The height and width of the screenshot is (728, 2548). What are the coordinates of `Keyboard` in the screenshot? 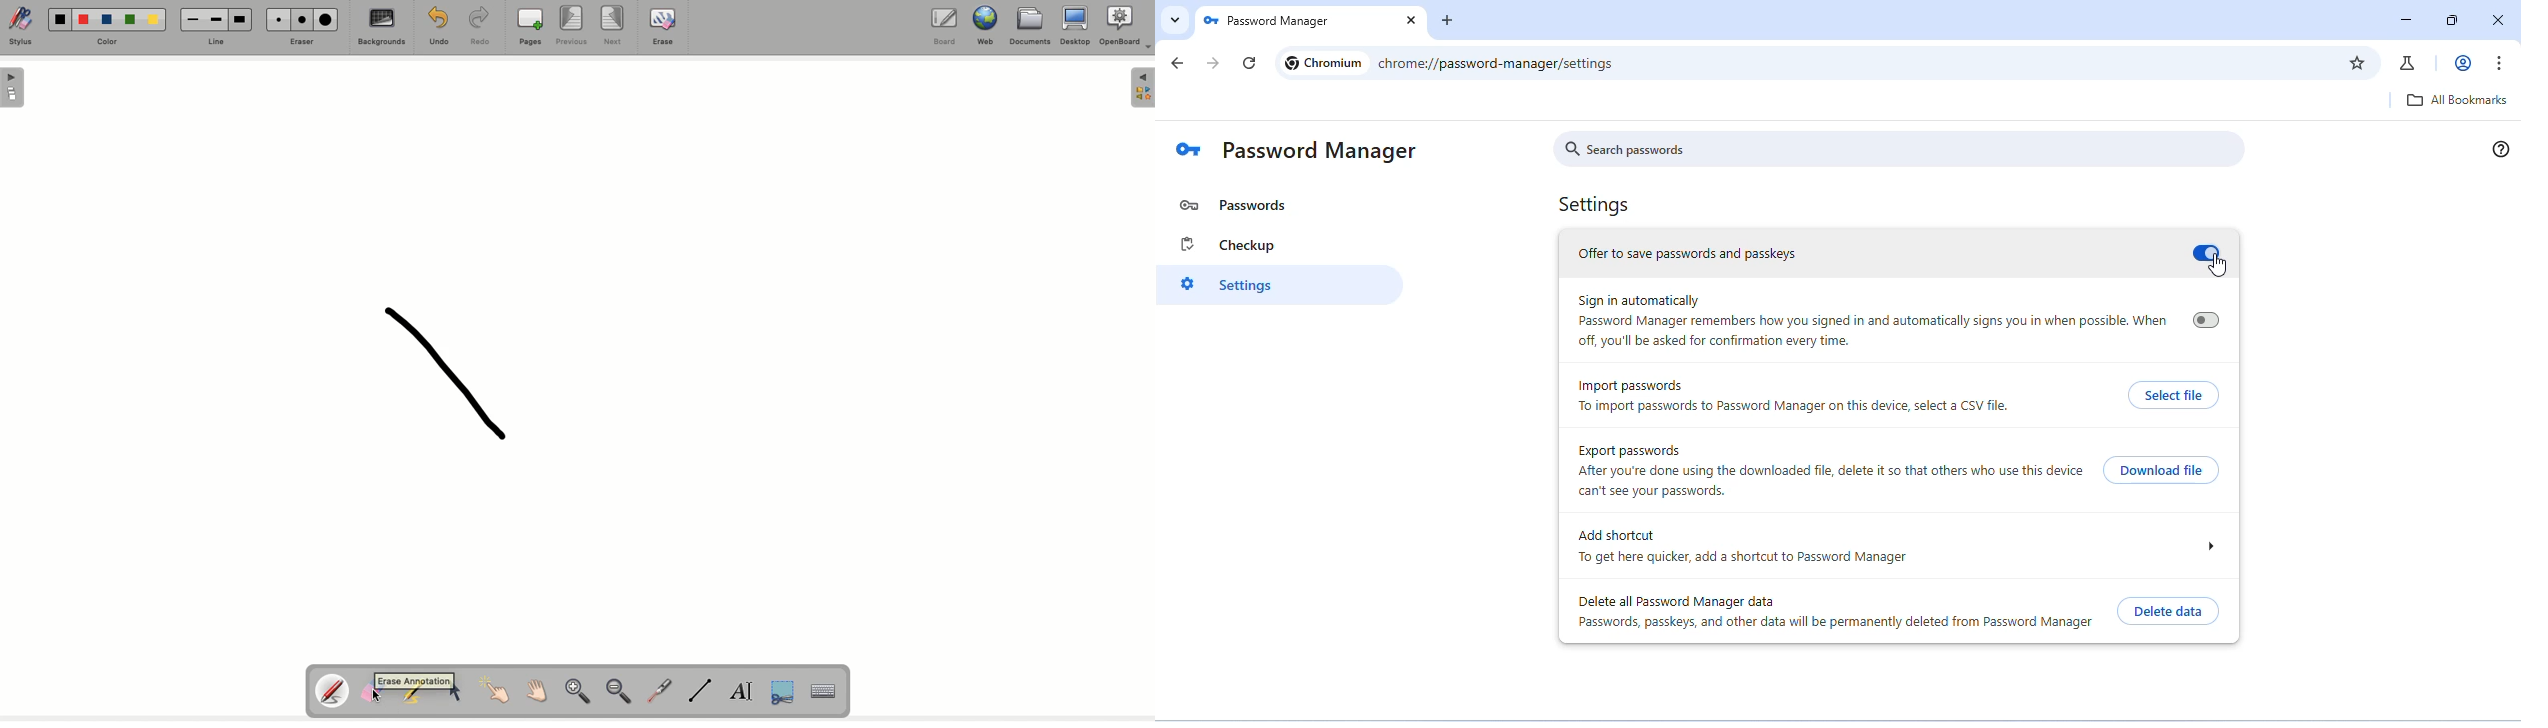 It's located at (824, 691).